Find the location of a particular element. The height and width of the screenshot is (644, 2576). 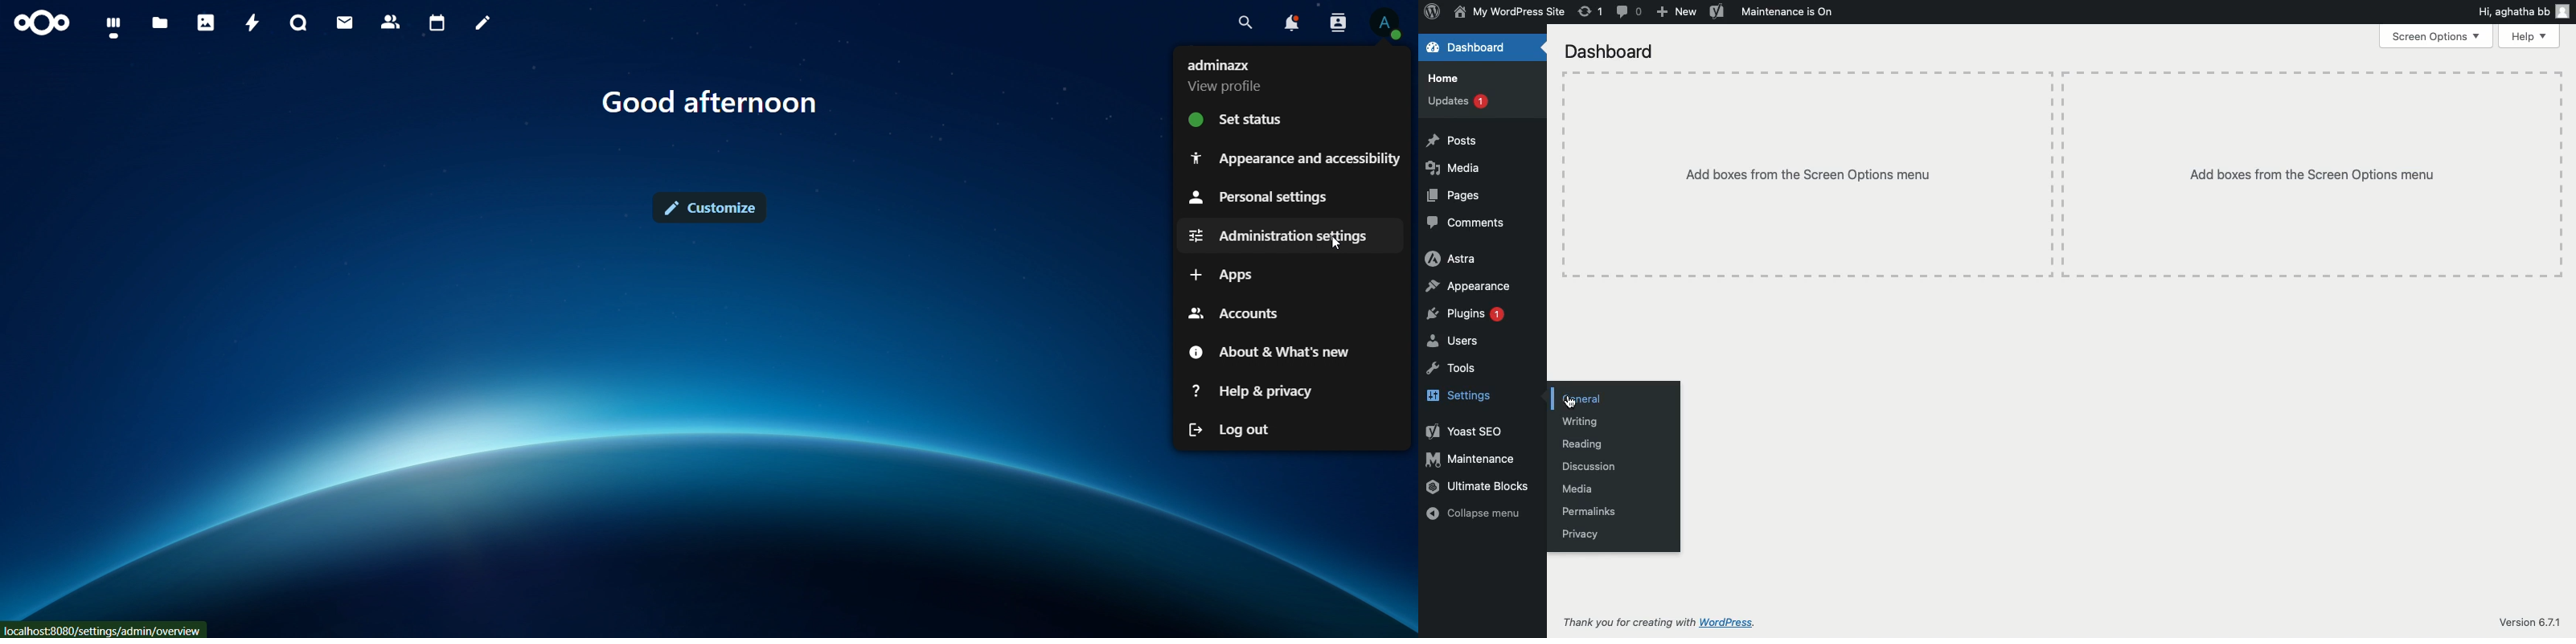

Settings is located at coordinates (1468, 393).